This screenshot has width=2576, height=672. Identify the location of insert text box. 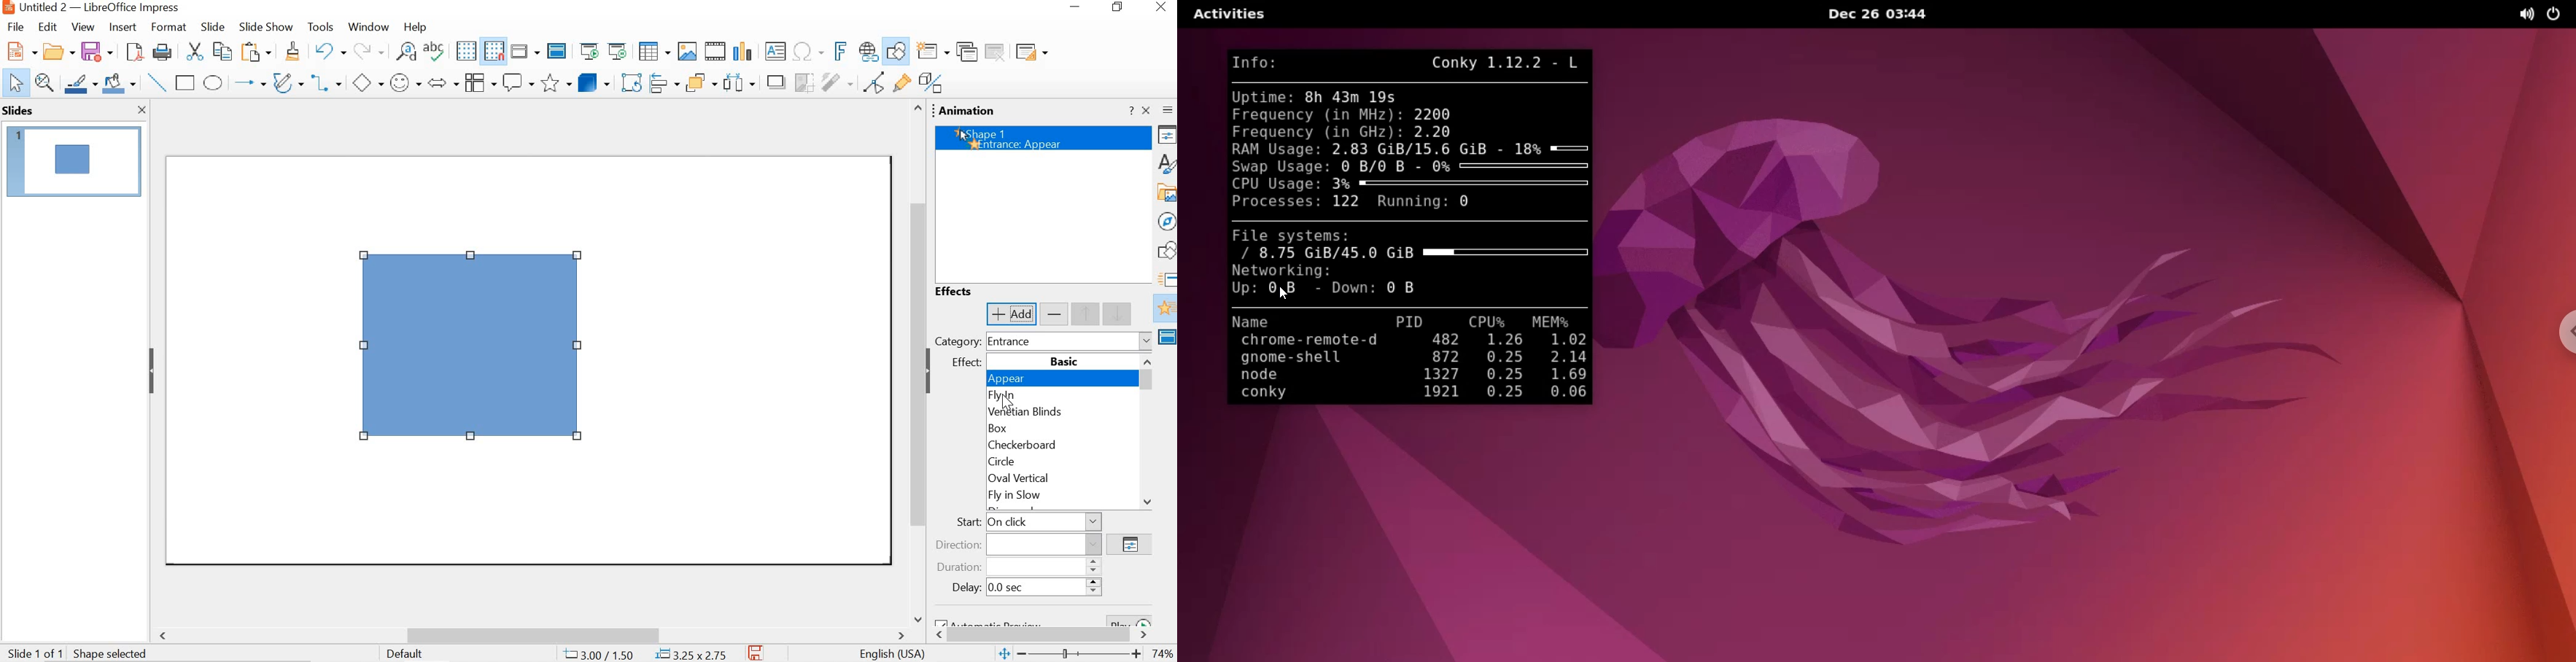
(776, 53).